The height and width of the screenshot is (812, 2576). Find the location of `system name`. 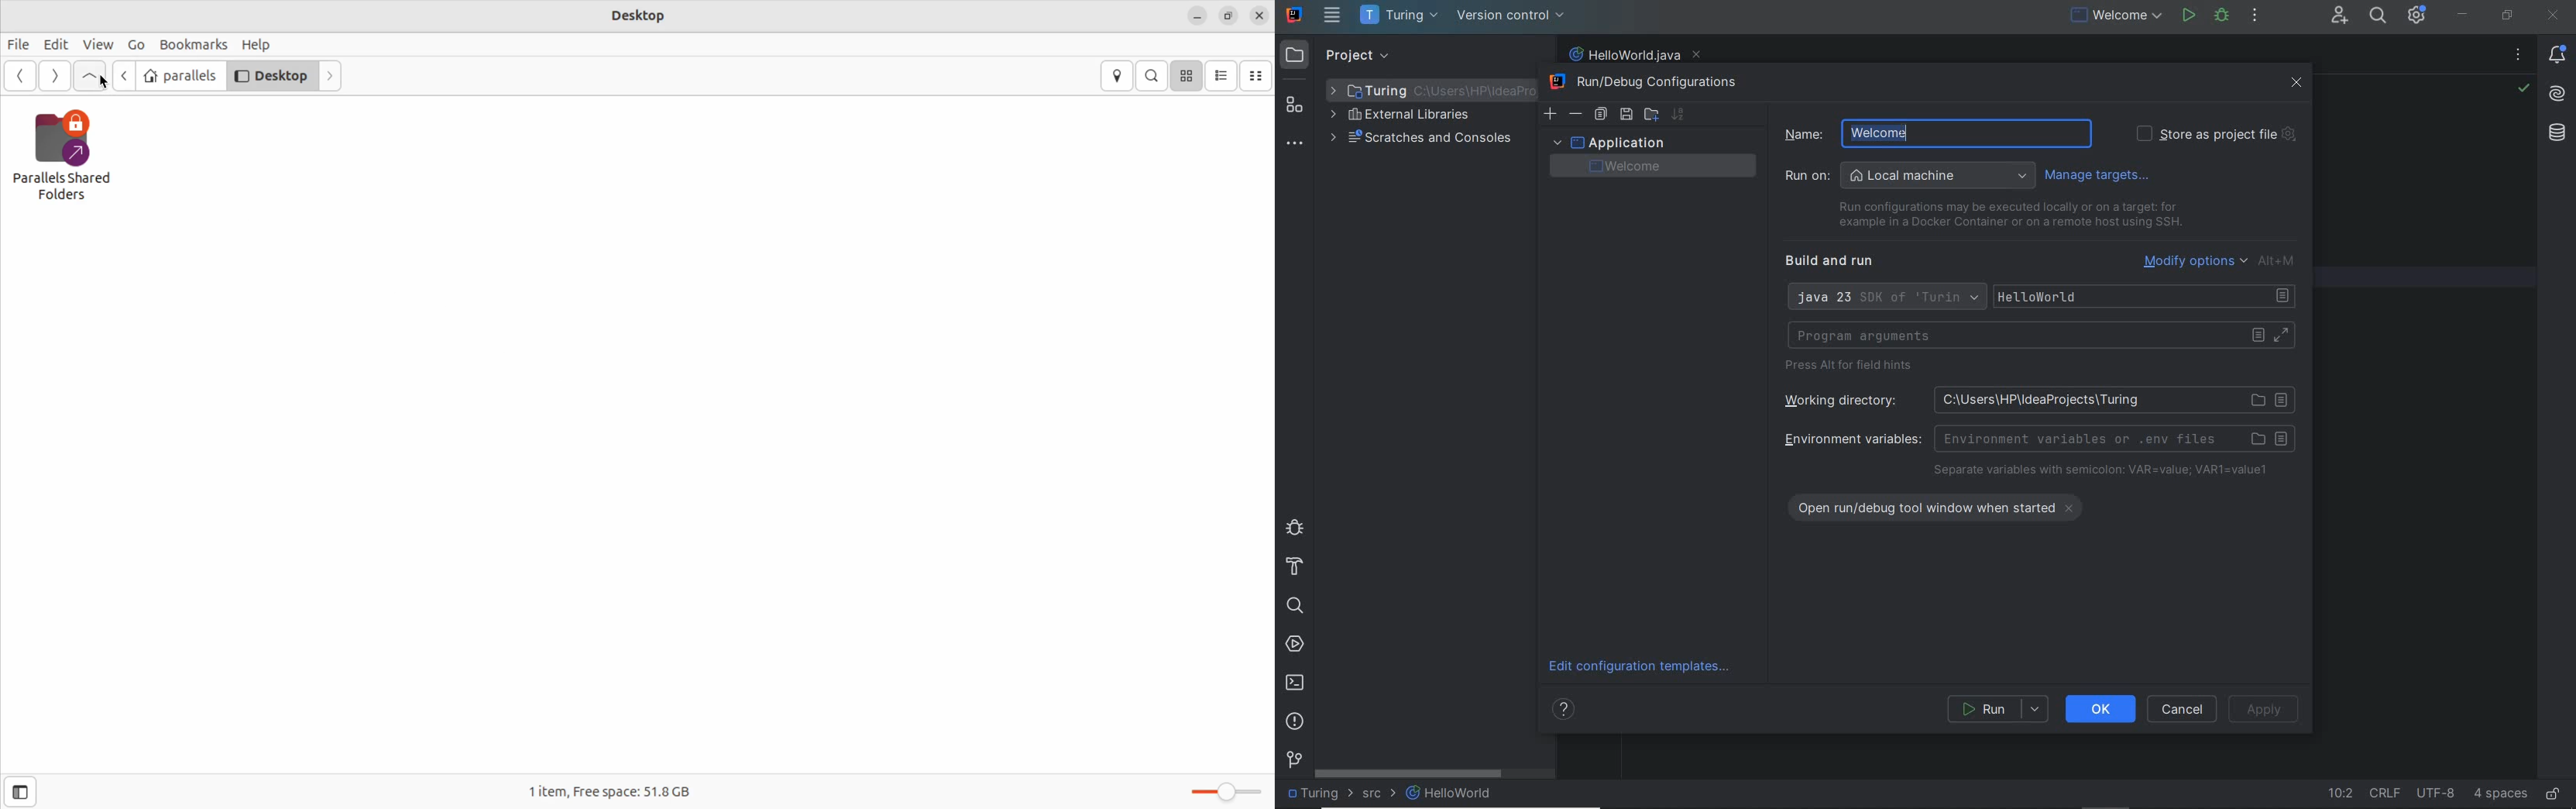

system name is located at coordinates (1295, 15).